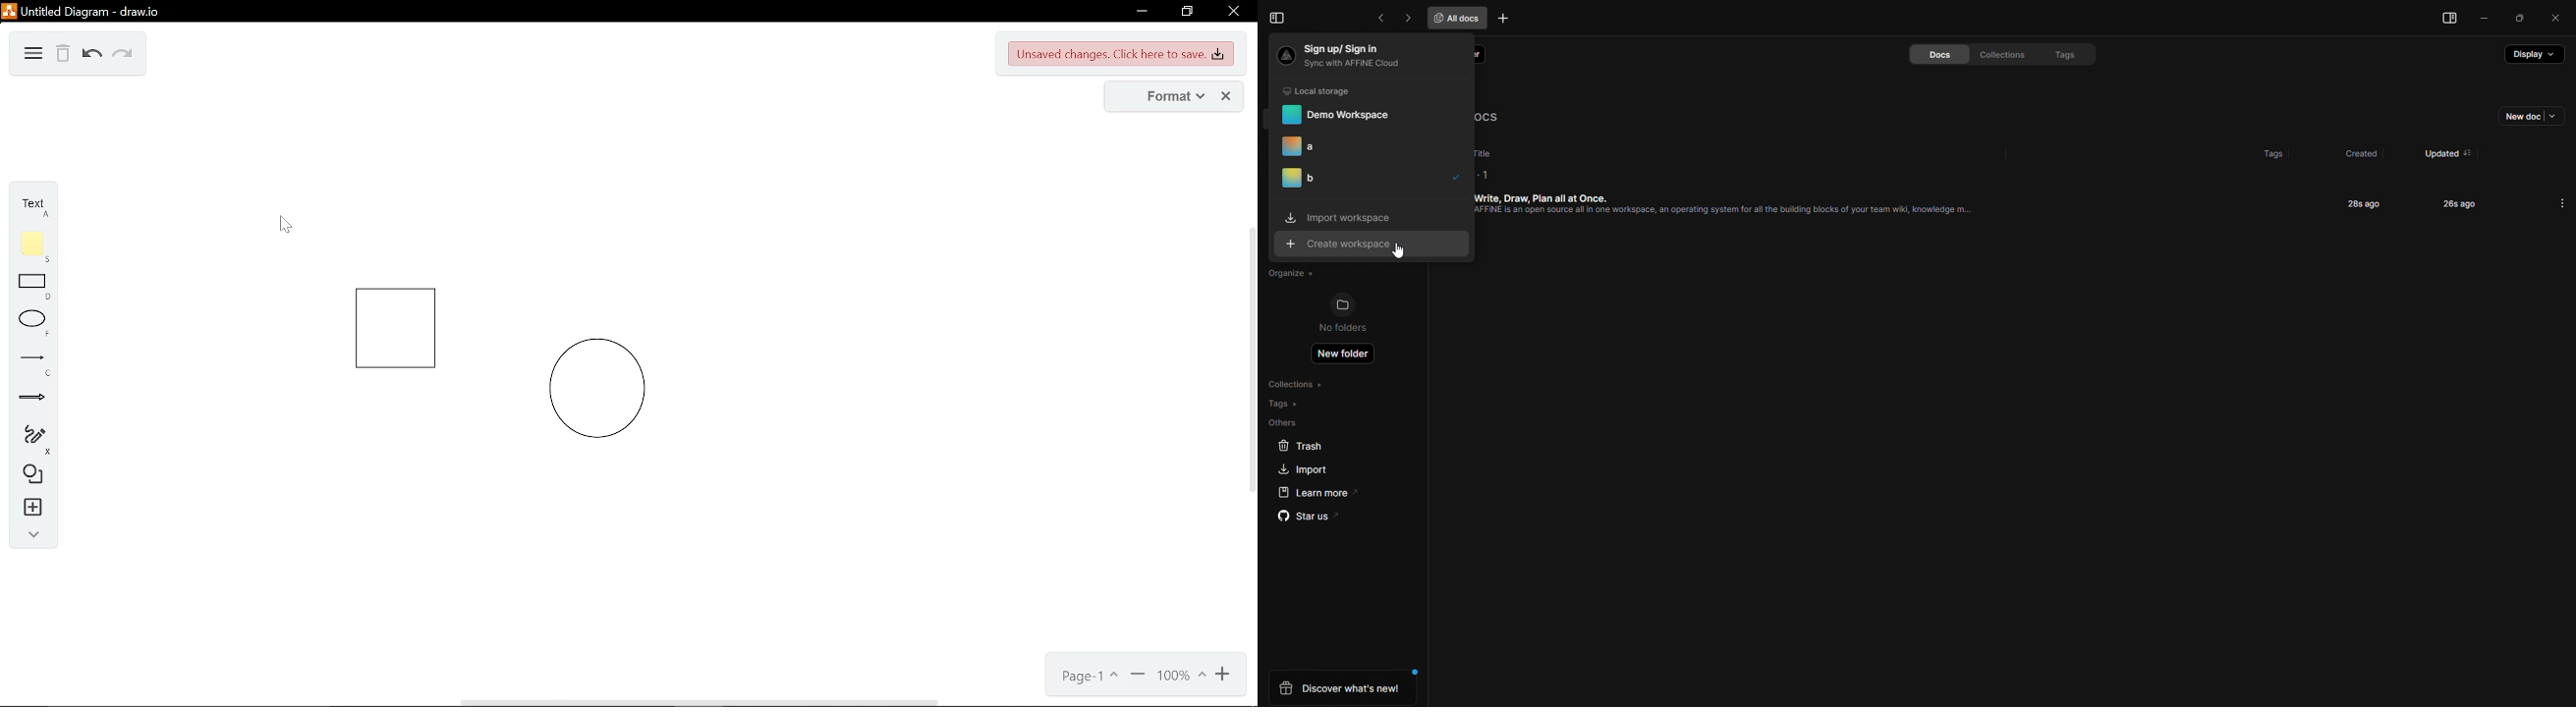 The width and height of the screenshot is (2576, 728). Describe the element at coordinates (2260, 150) in the screenshot. I see `tags` at that location.